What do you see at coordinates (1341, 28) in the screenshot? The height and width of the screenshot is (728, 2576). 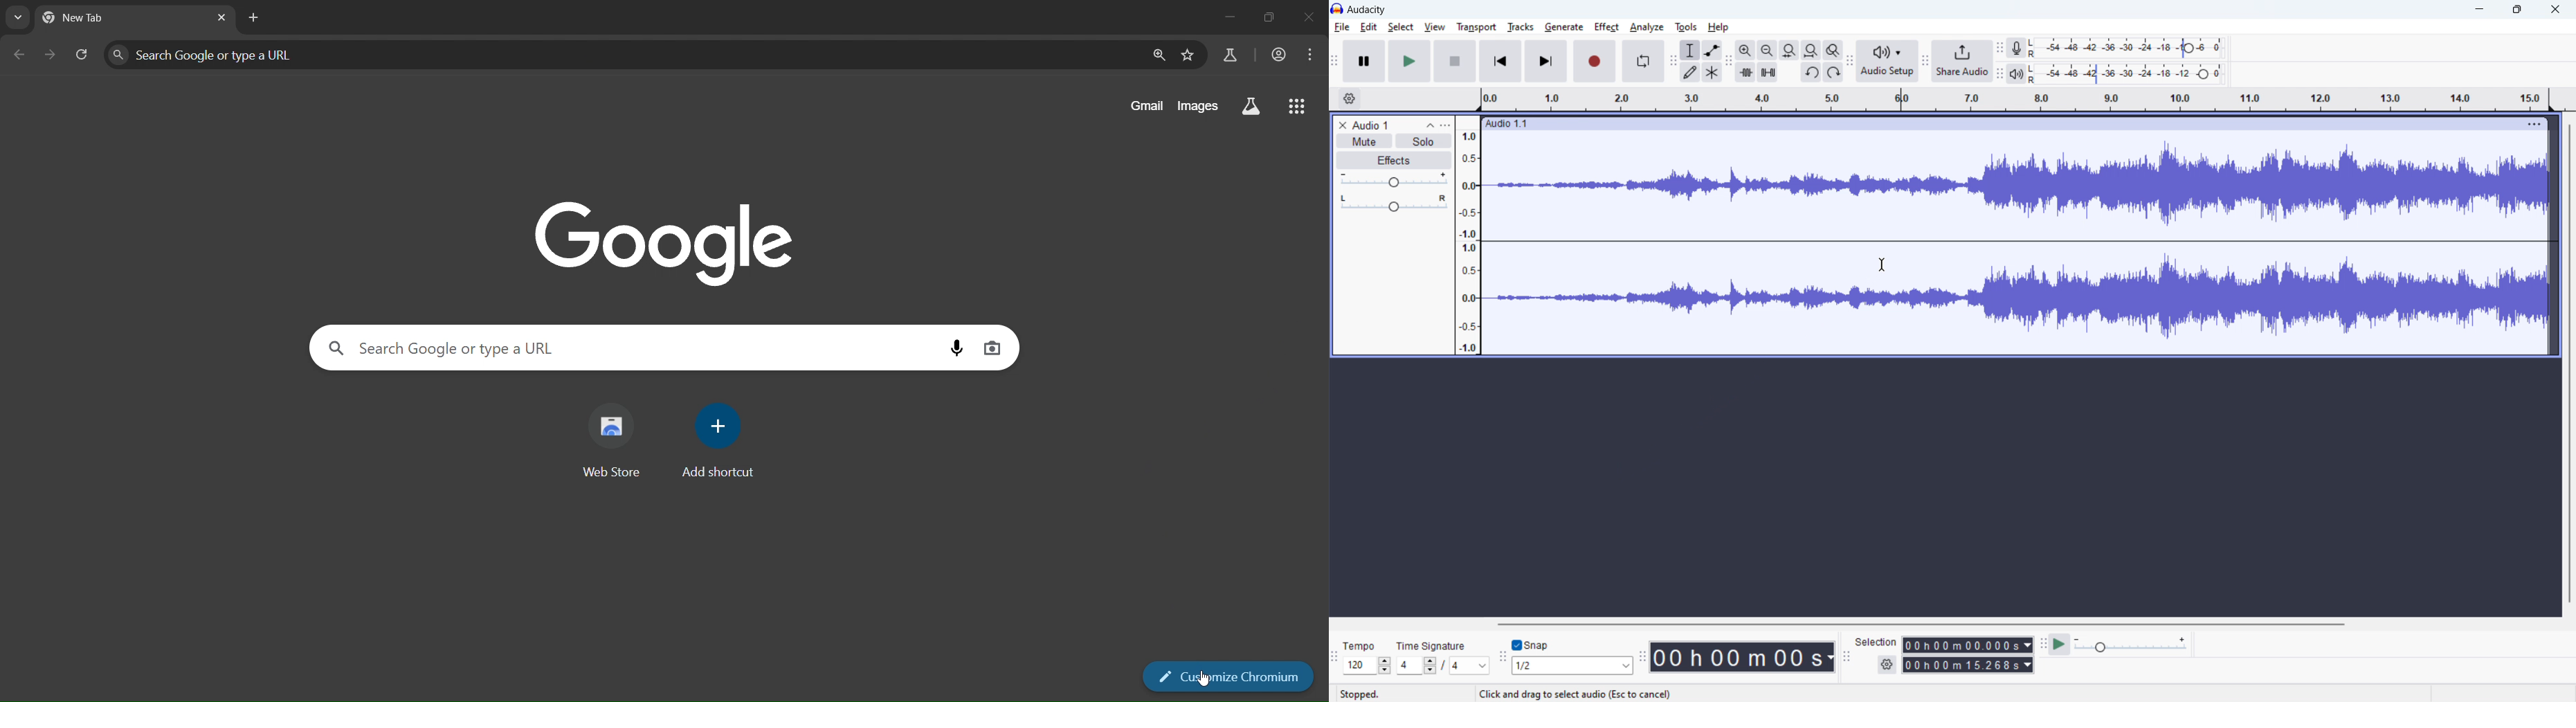 I see `file` at bounding box center [1341, 28].